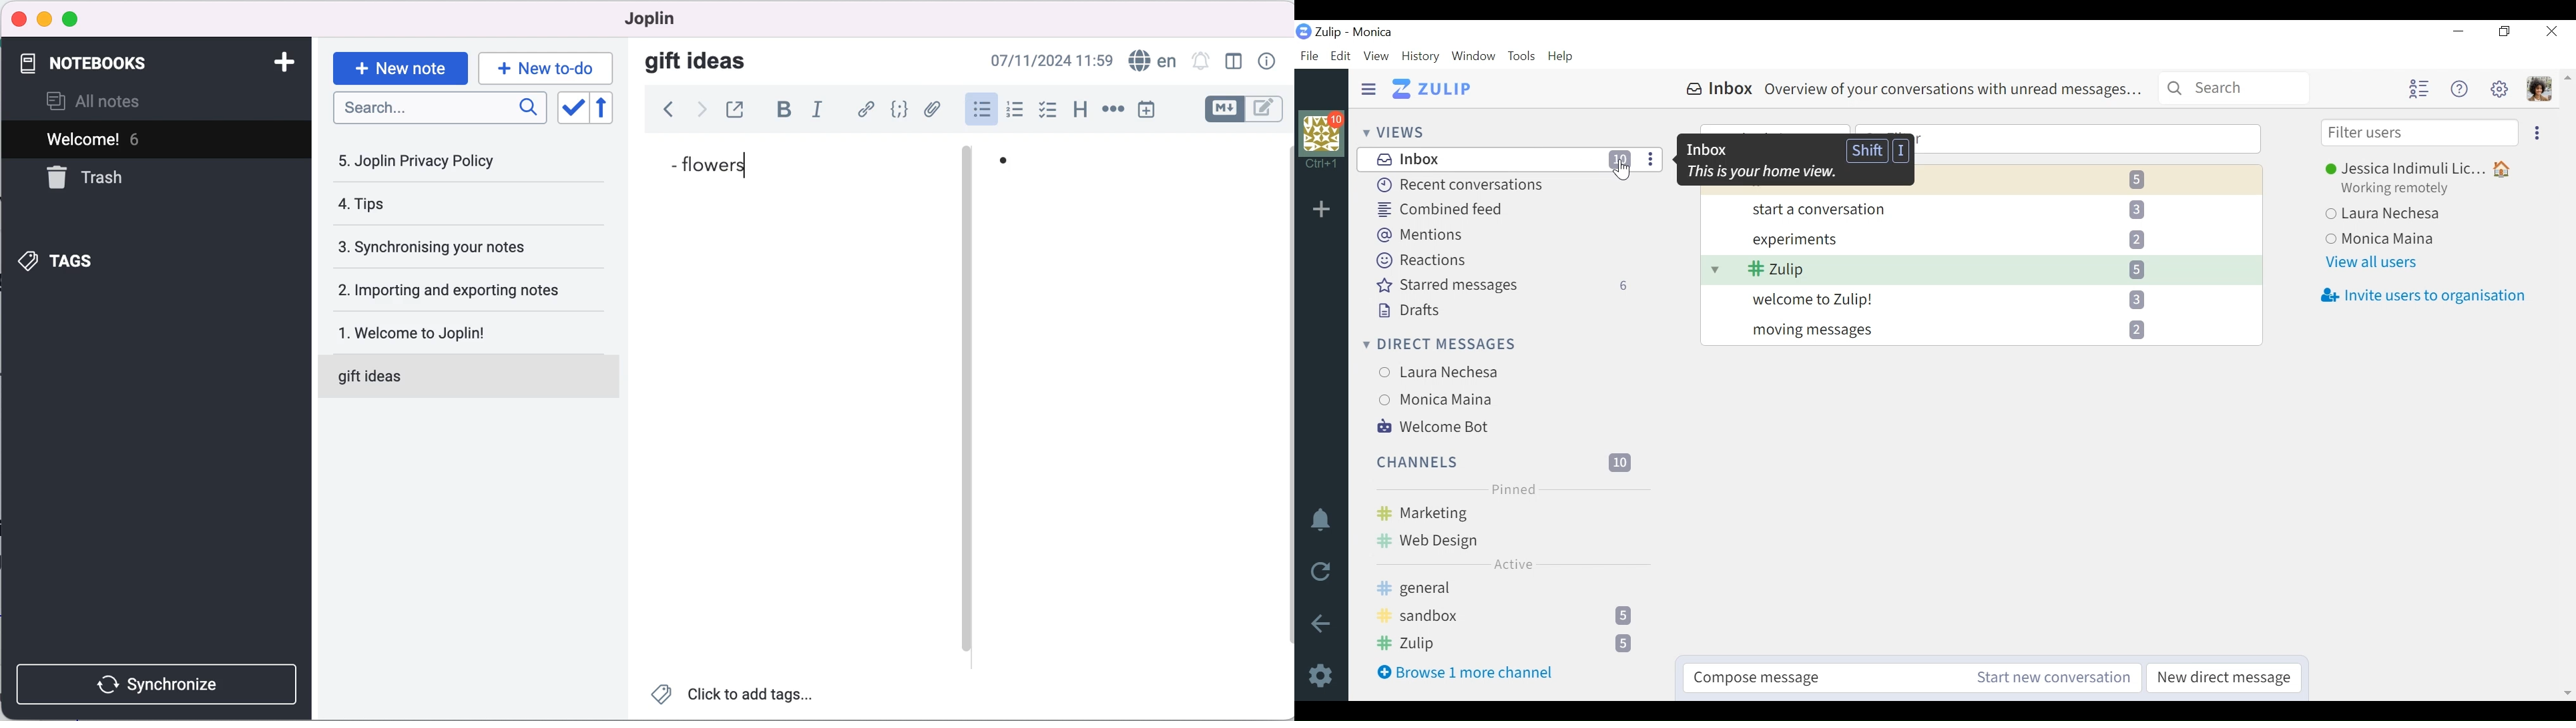 This screenshot has height=728, width=2576. Describe the element at coordinates (110, 100) in the screenshot. I see `all notes` at that location.